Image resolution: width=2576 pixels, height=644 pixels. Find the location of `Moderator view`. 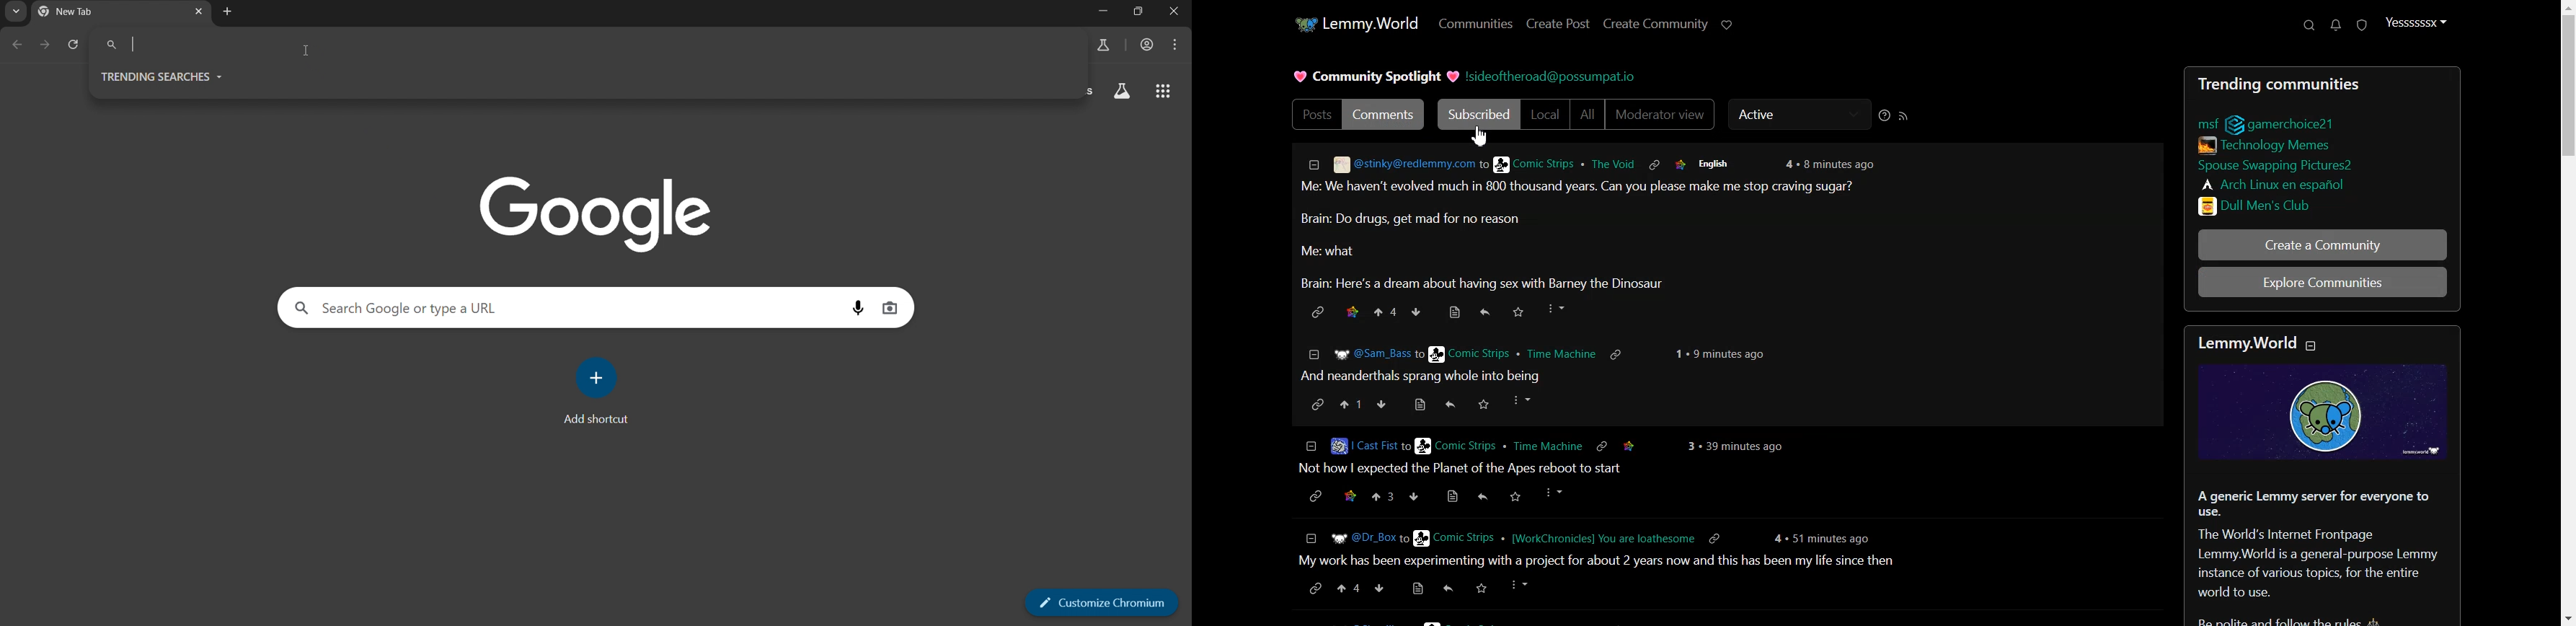

Moderator view is located at coordinates (1661, 115).